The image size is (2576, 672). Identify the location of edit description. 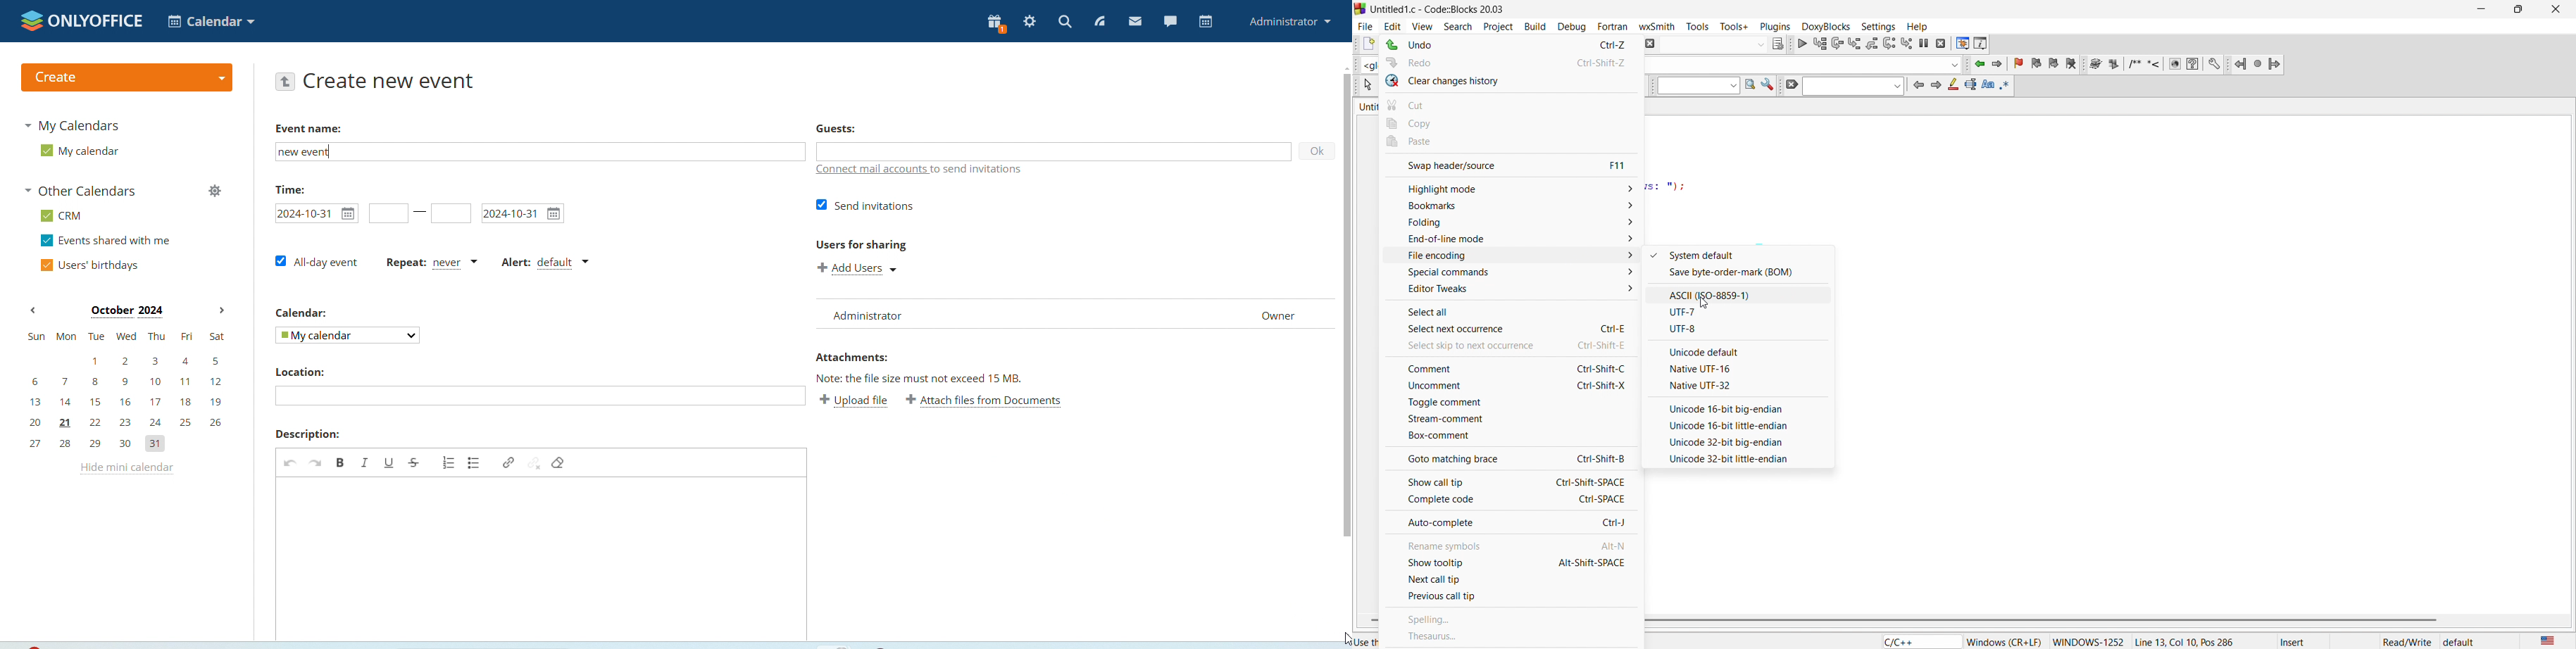
(539, 559).